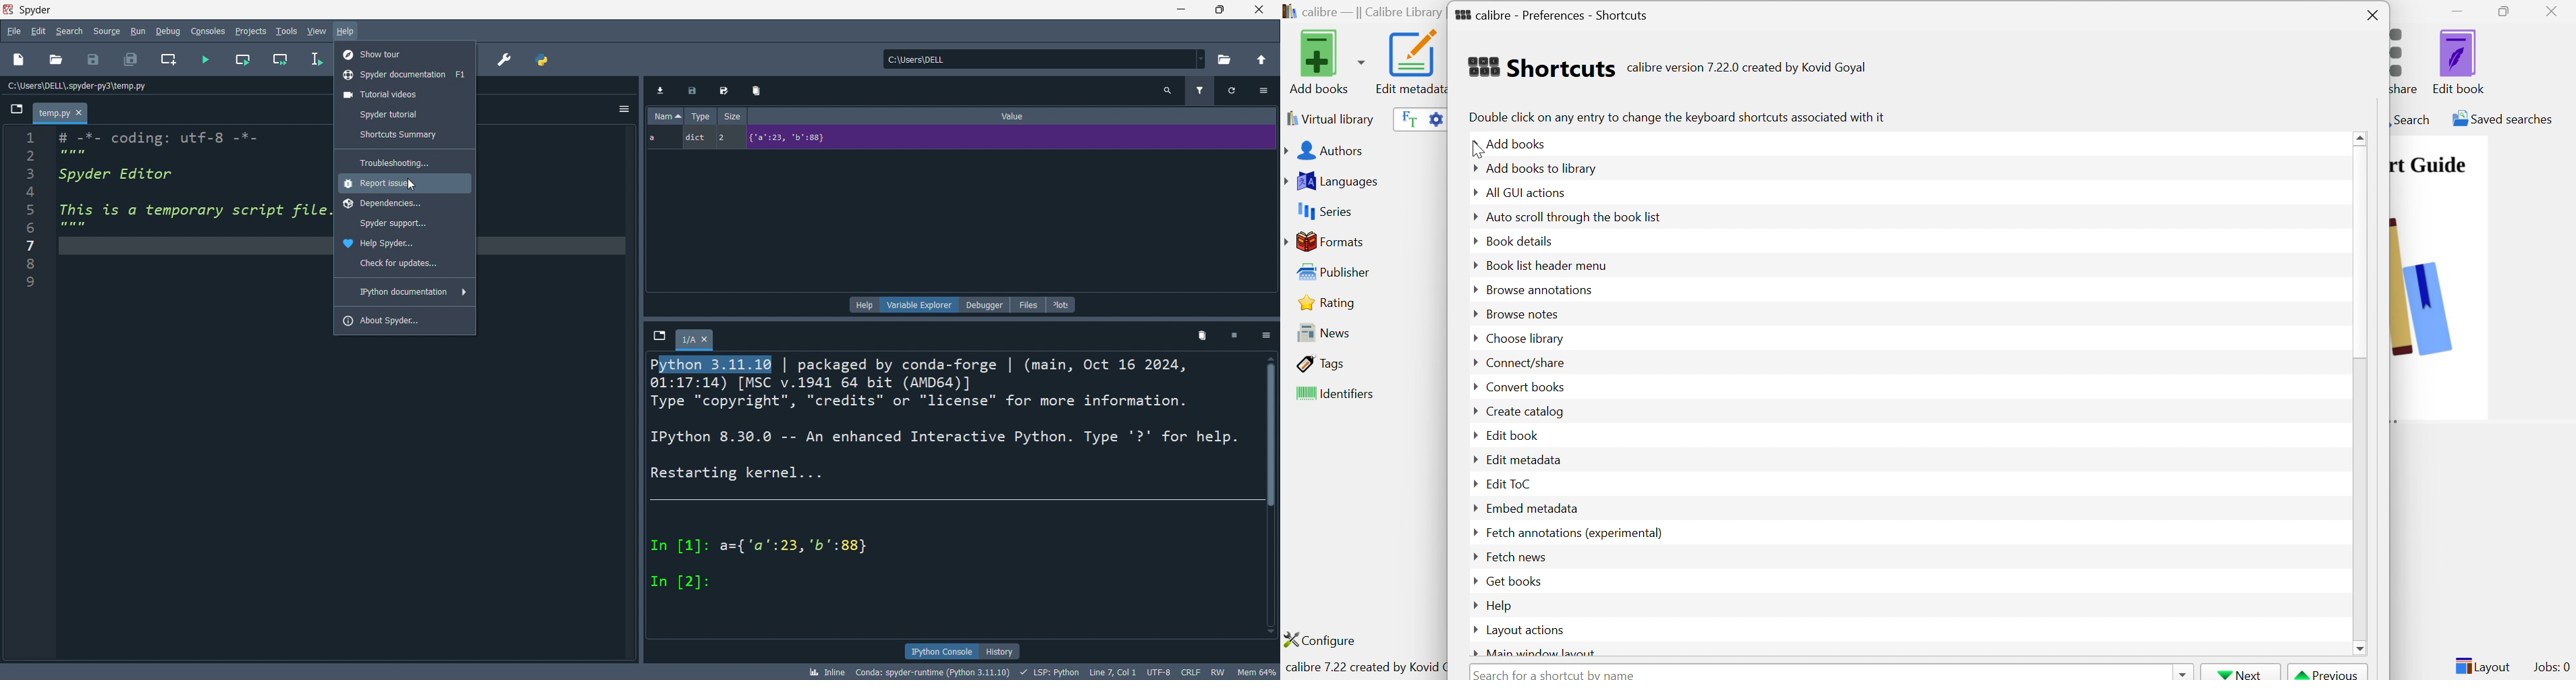 The image size is (2576, 700). I want to click on preferences, so click(506, 59).